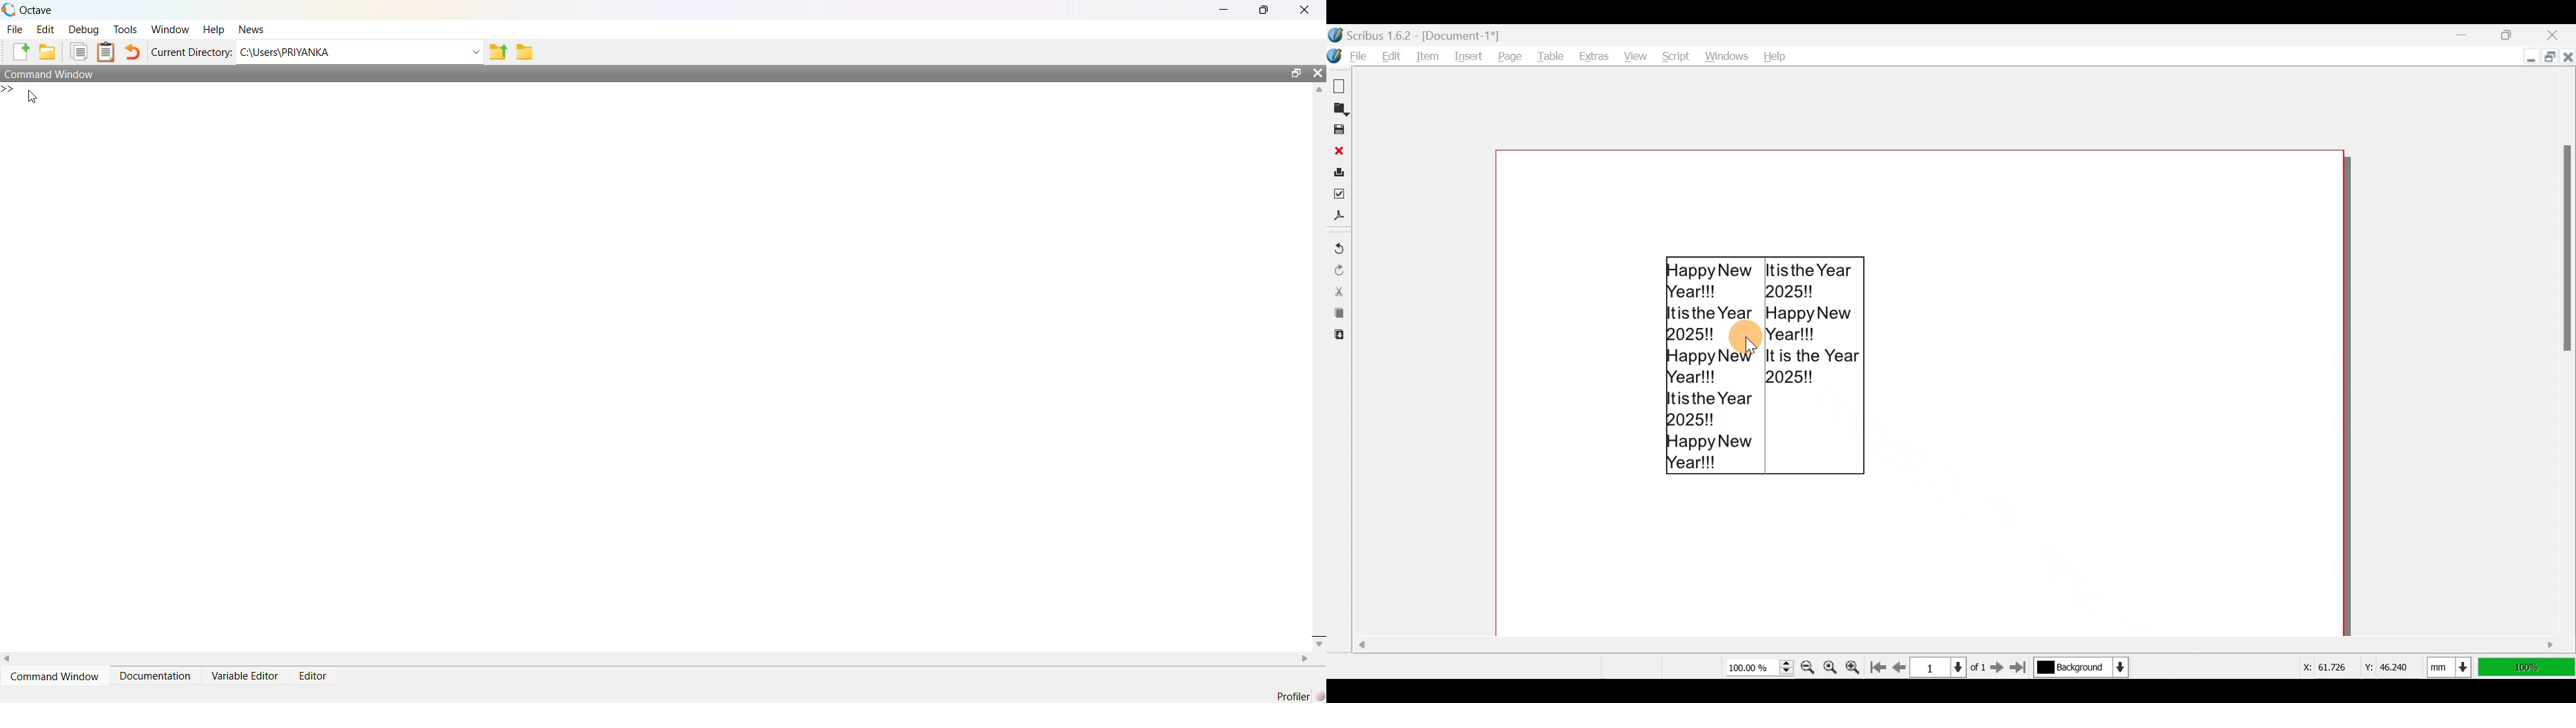 Image resolution: width=2576 pixels, height=728 pixels. What do you see at coordinates (1339, 269) in the screenshot?
I see `Redo` at bounding box center [1339, 269].